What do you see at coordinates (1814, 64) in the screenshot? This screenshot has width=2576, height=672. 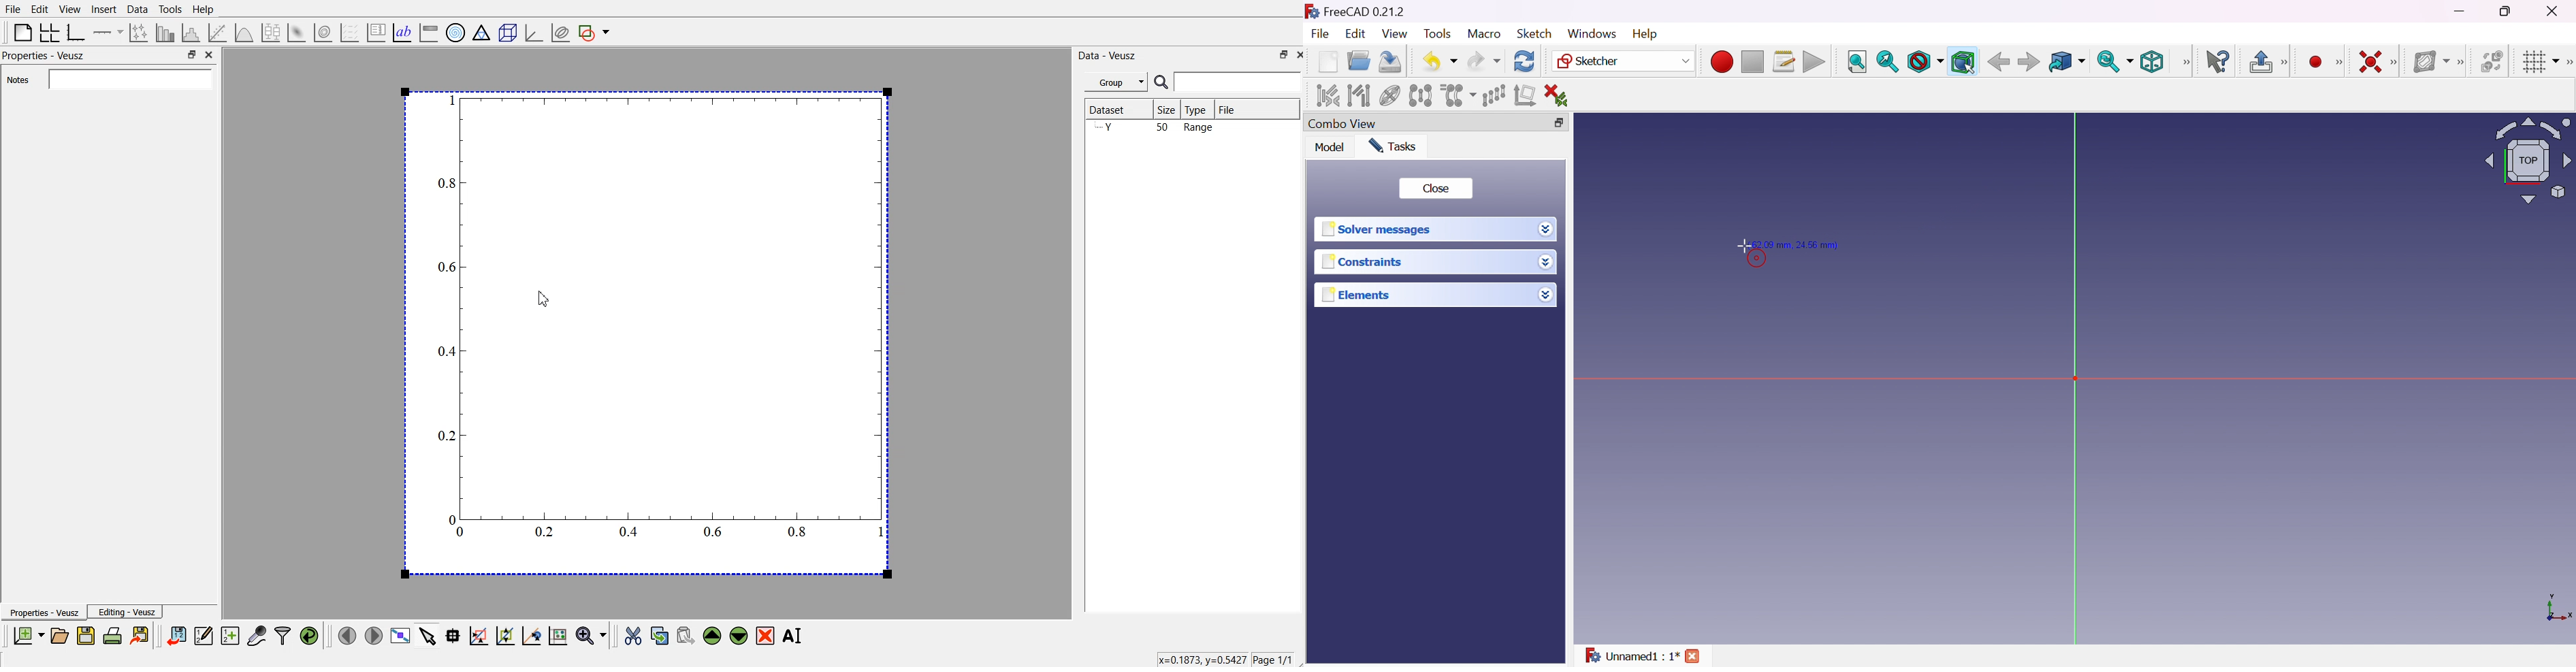 I see `Execute macro` at bounding box center [1814, 64].